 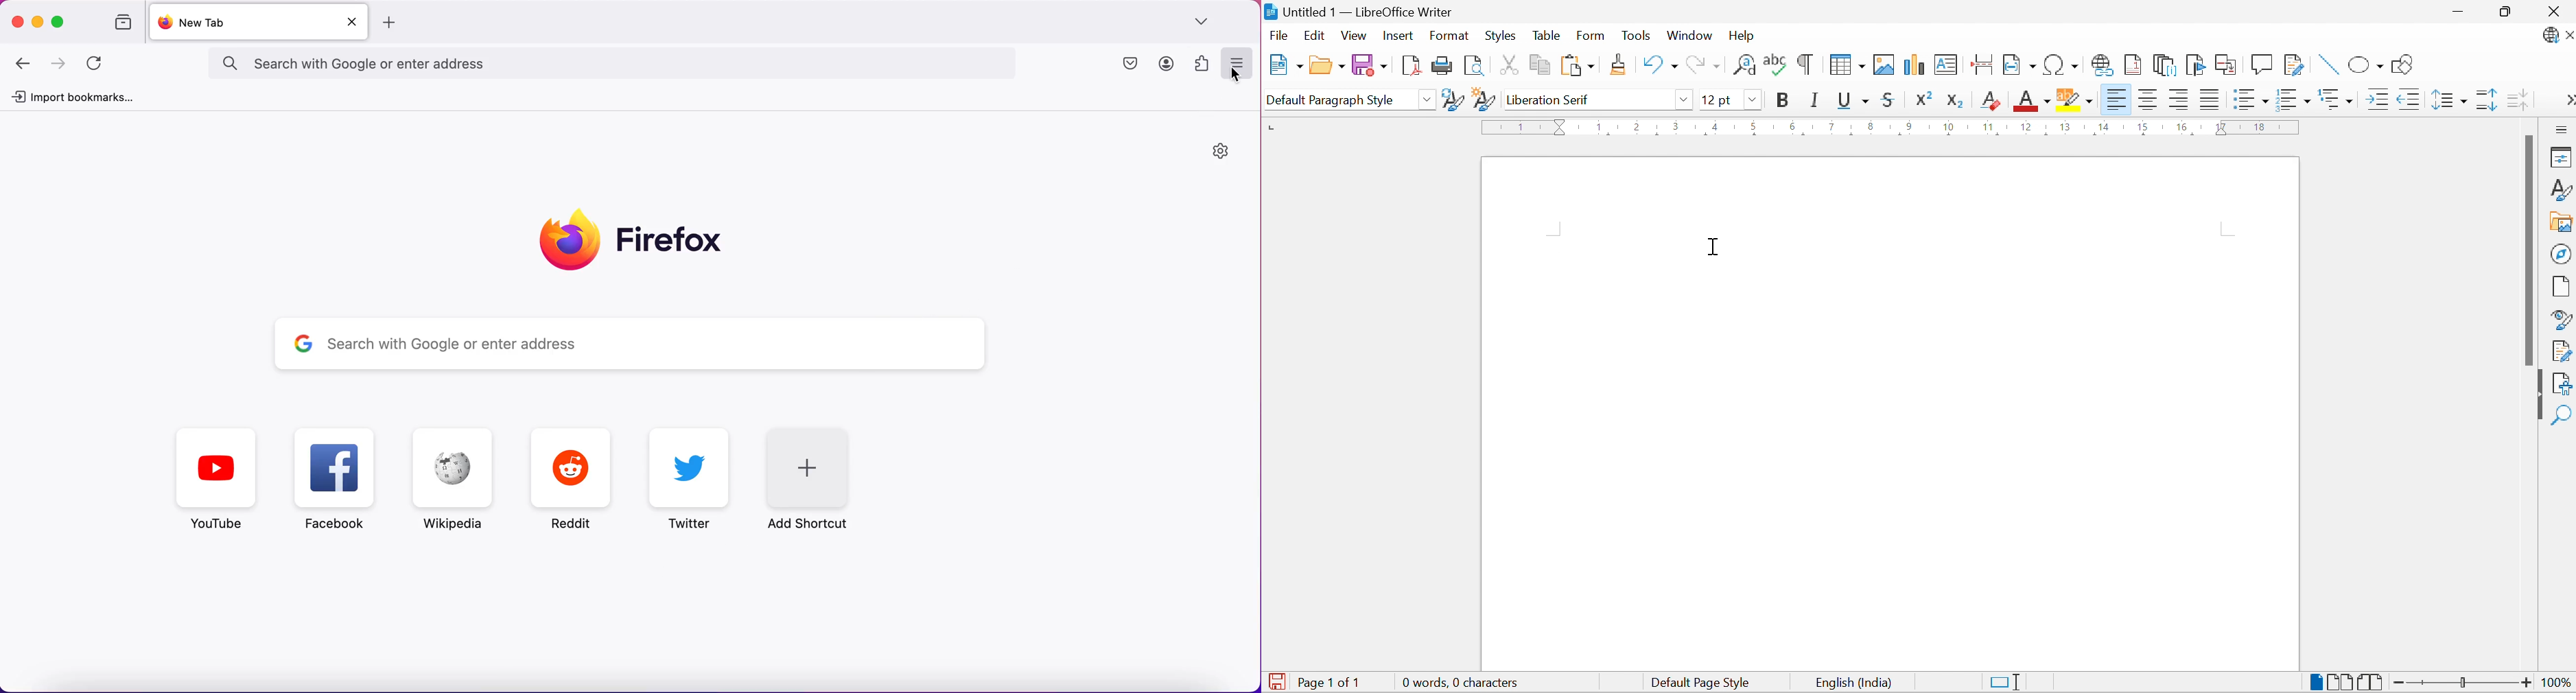 What do you see at coordinates (1331, 99) in the screenshot?
I see `Default Paragraph Style` at bounding box center [1331, 99].